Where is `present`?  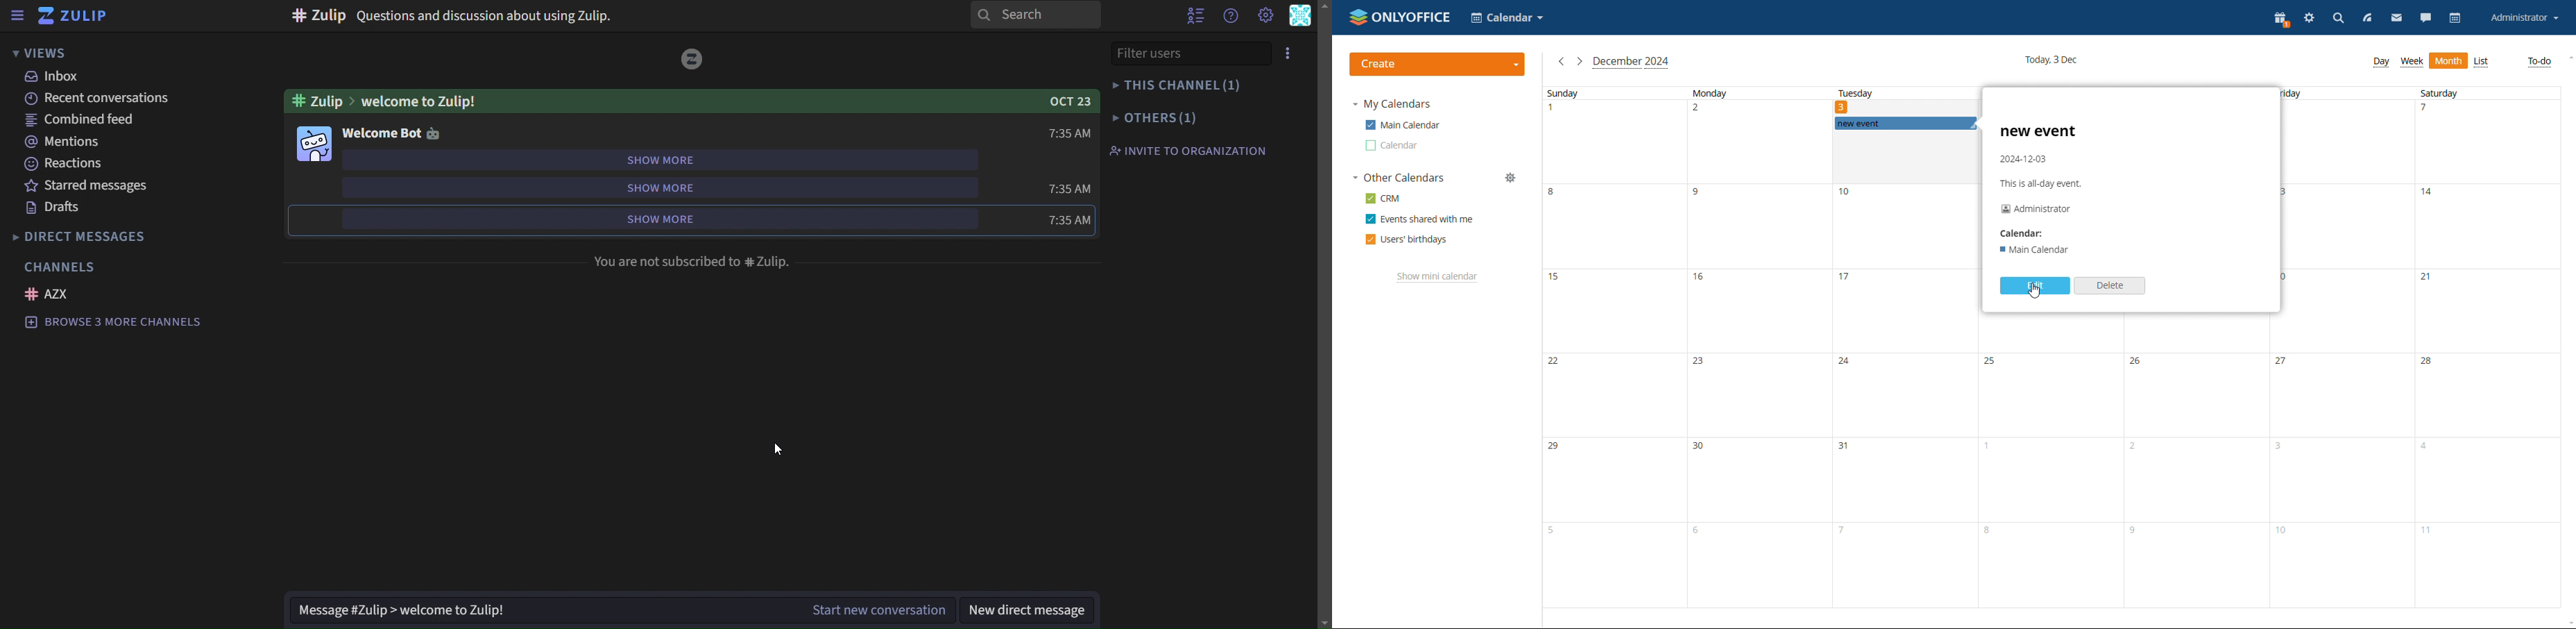
present is located at coordinates (2282, 19).